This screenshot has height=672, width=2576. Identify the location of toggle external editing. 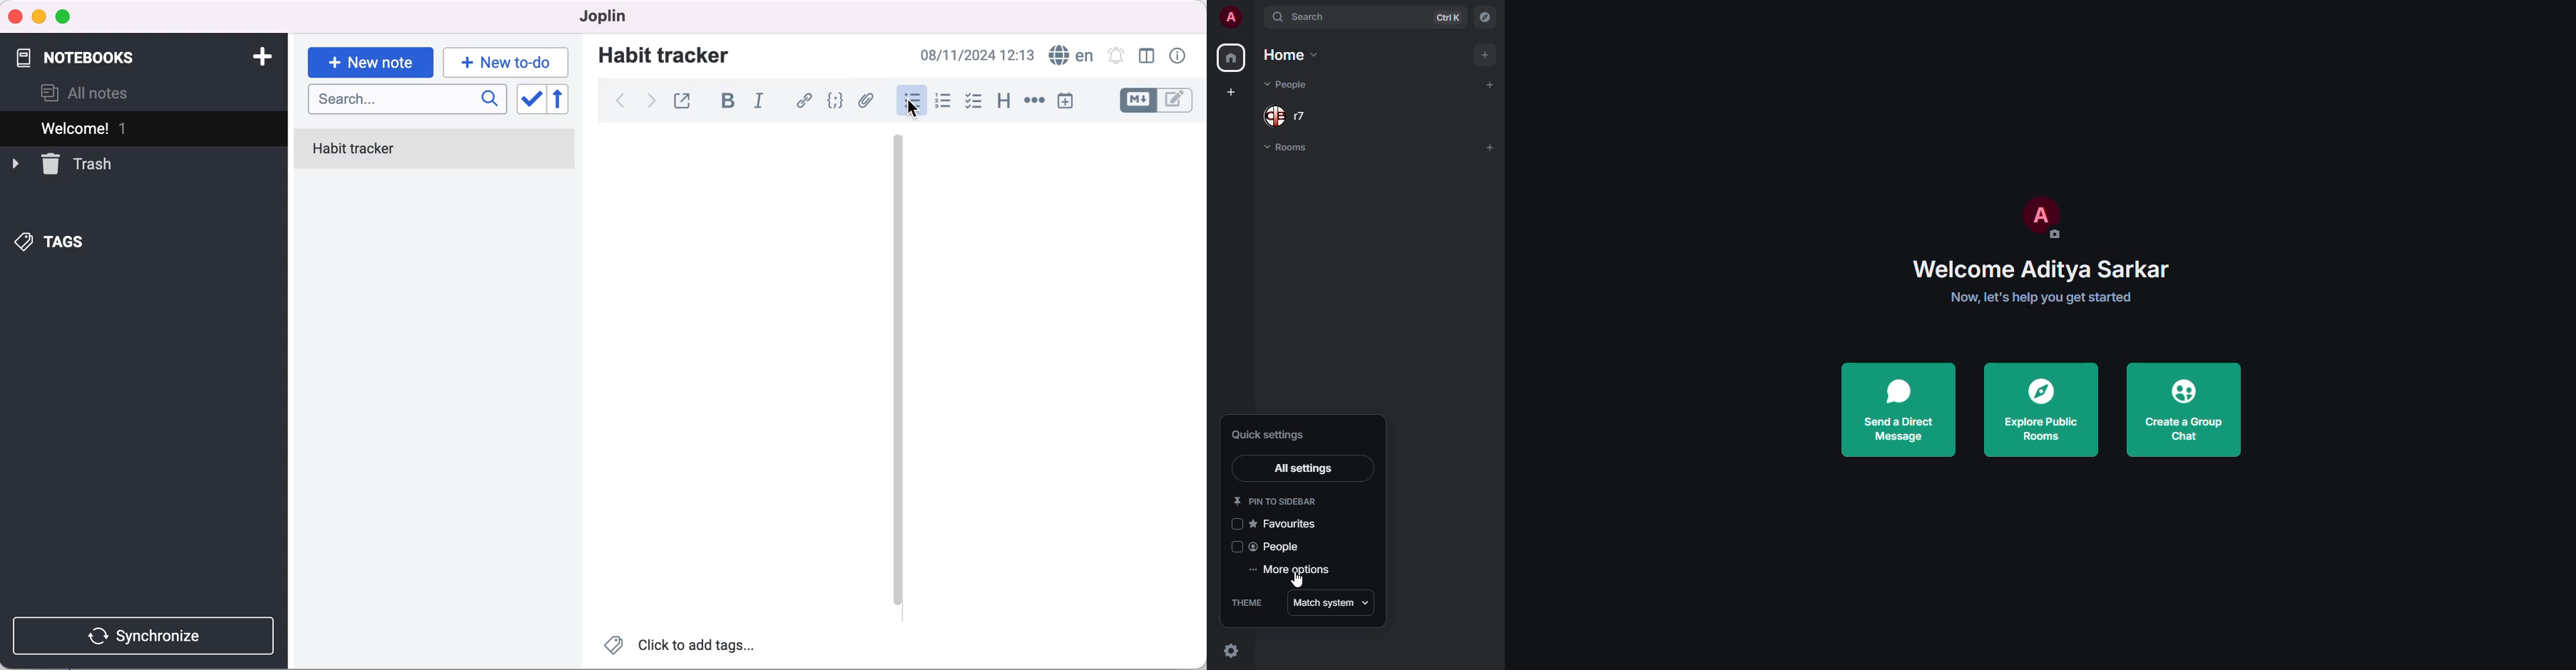
(686, 99).